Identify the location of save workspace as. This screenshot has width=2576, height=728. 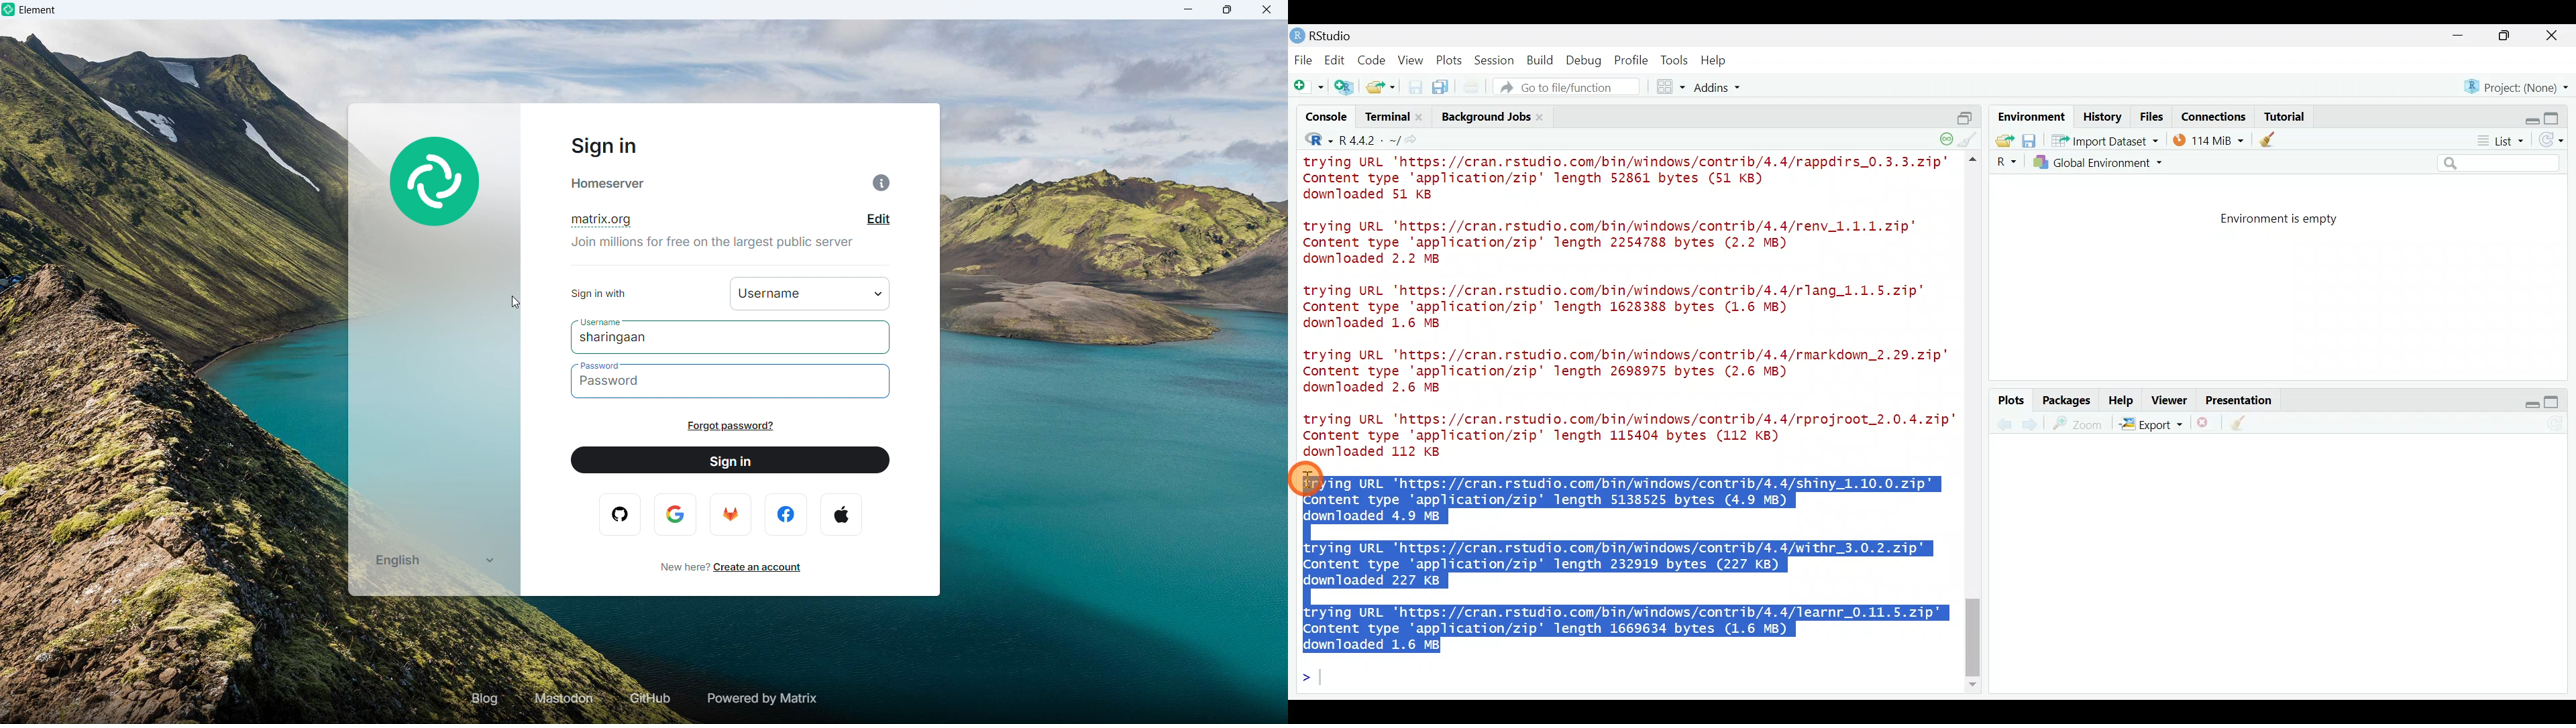
(2029, 141).